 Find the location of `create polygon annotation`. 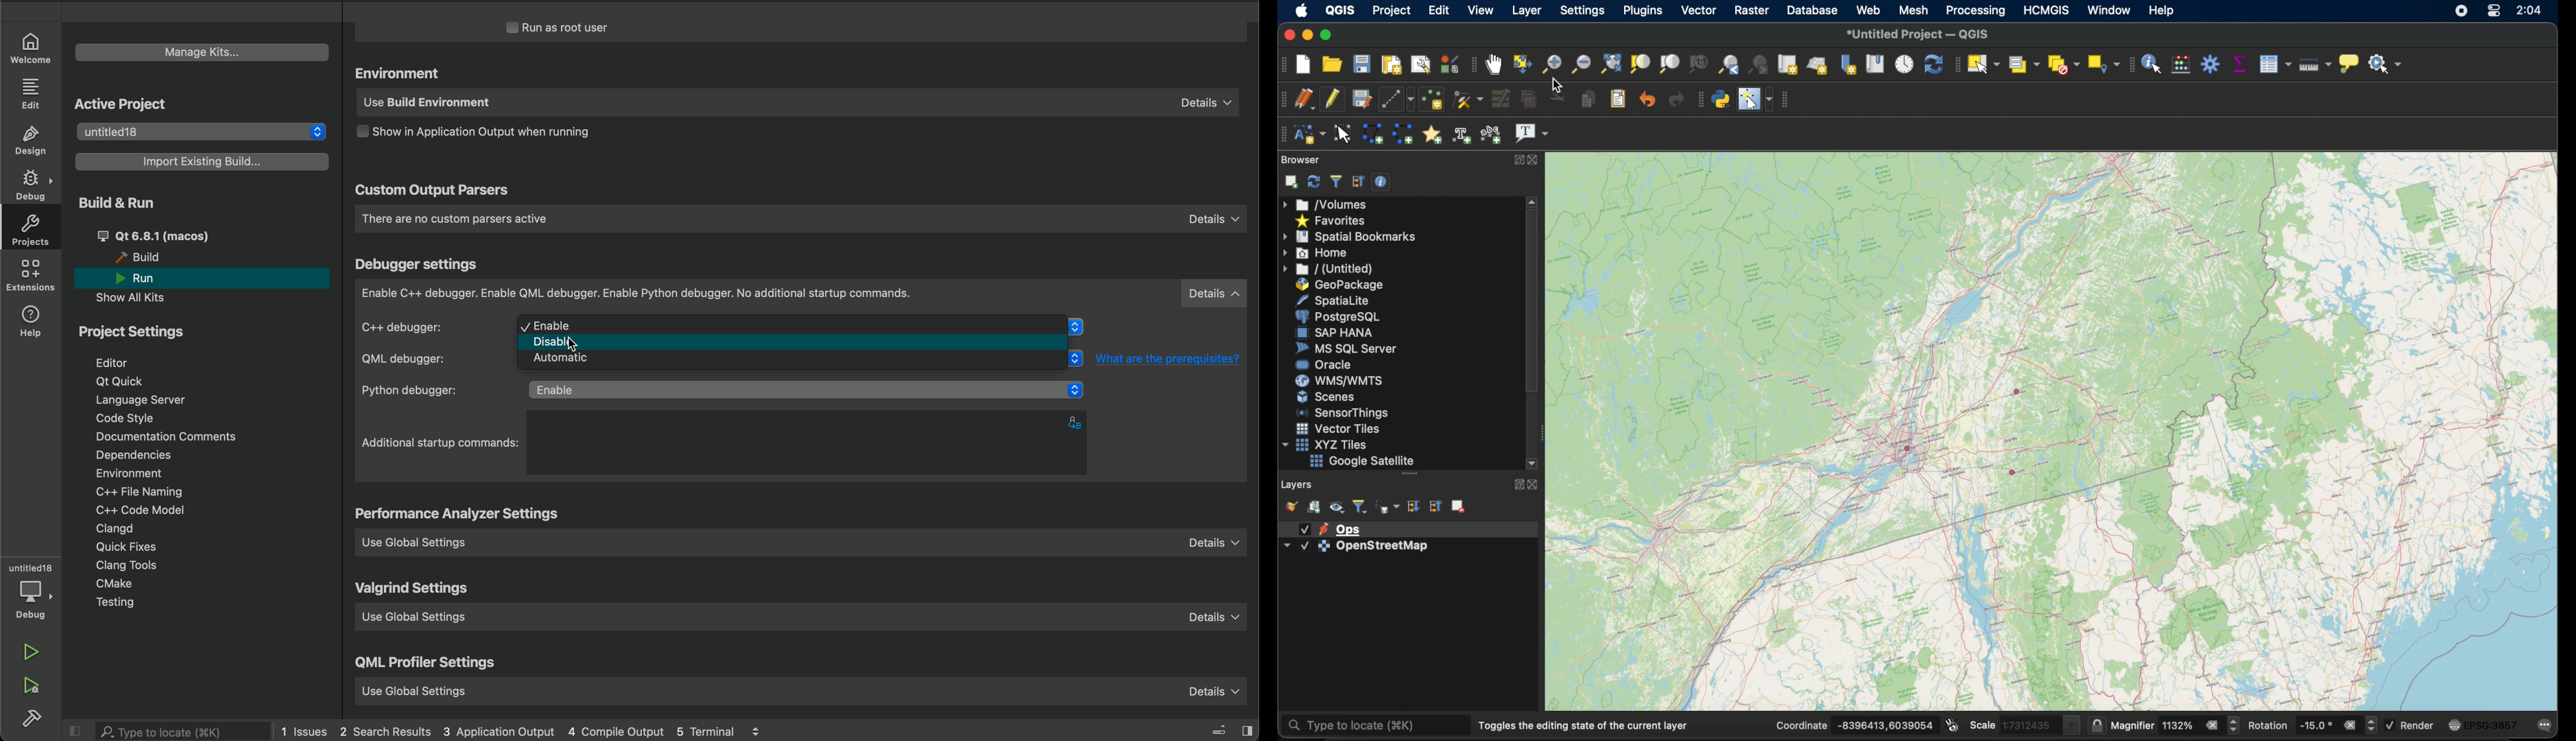

create polygon annotation is located at coordinates (1373, 132).